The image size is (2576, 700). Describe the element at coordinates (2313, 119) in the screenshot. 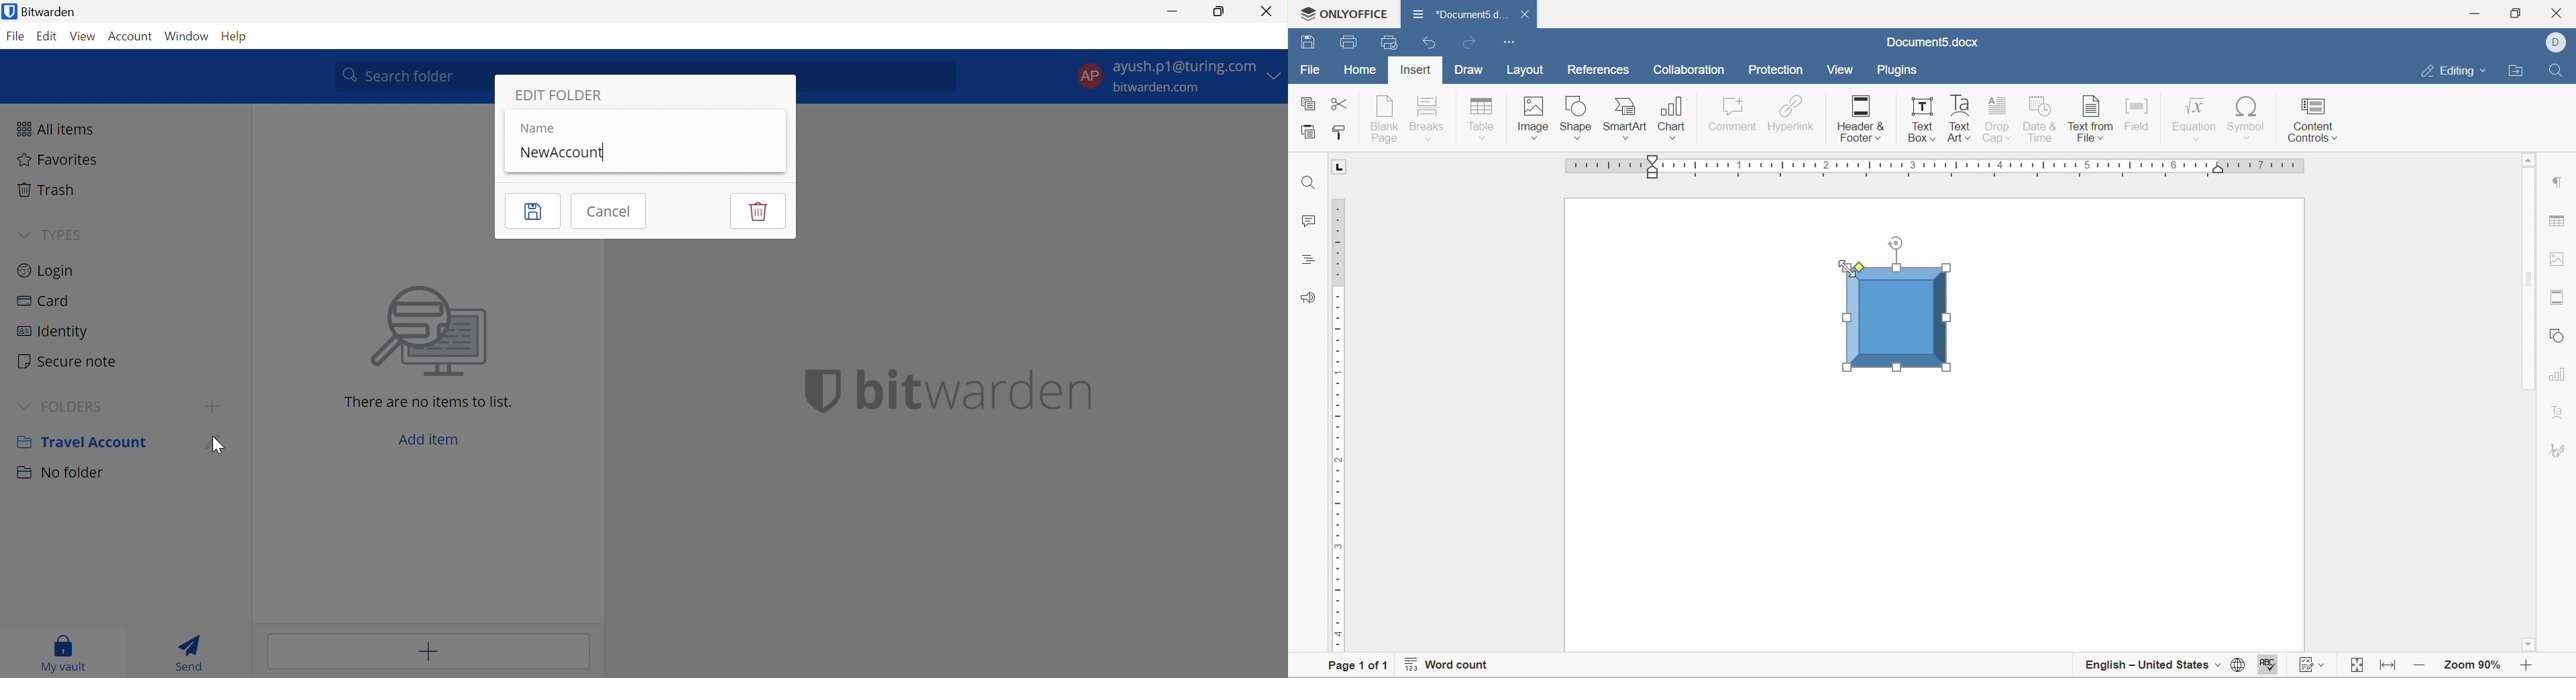

I see `content controls` at that location.